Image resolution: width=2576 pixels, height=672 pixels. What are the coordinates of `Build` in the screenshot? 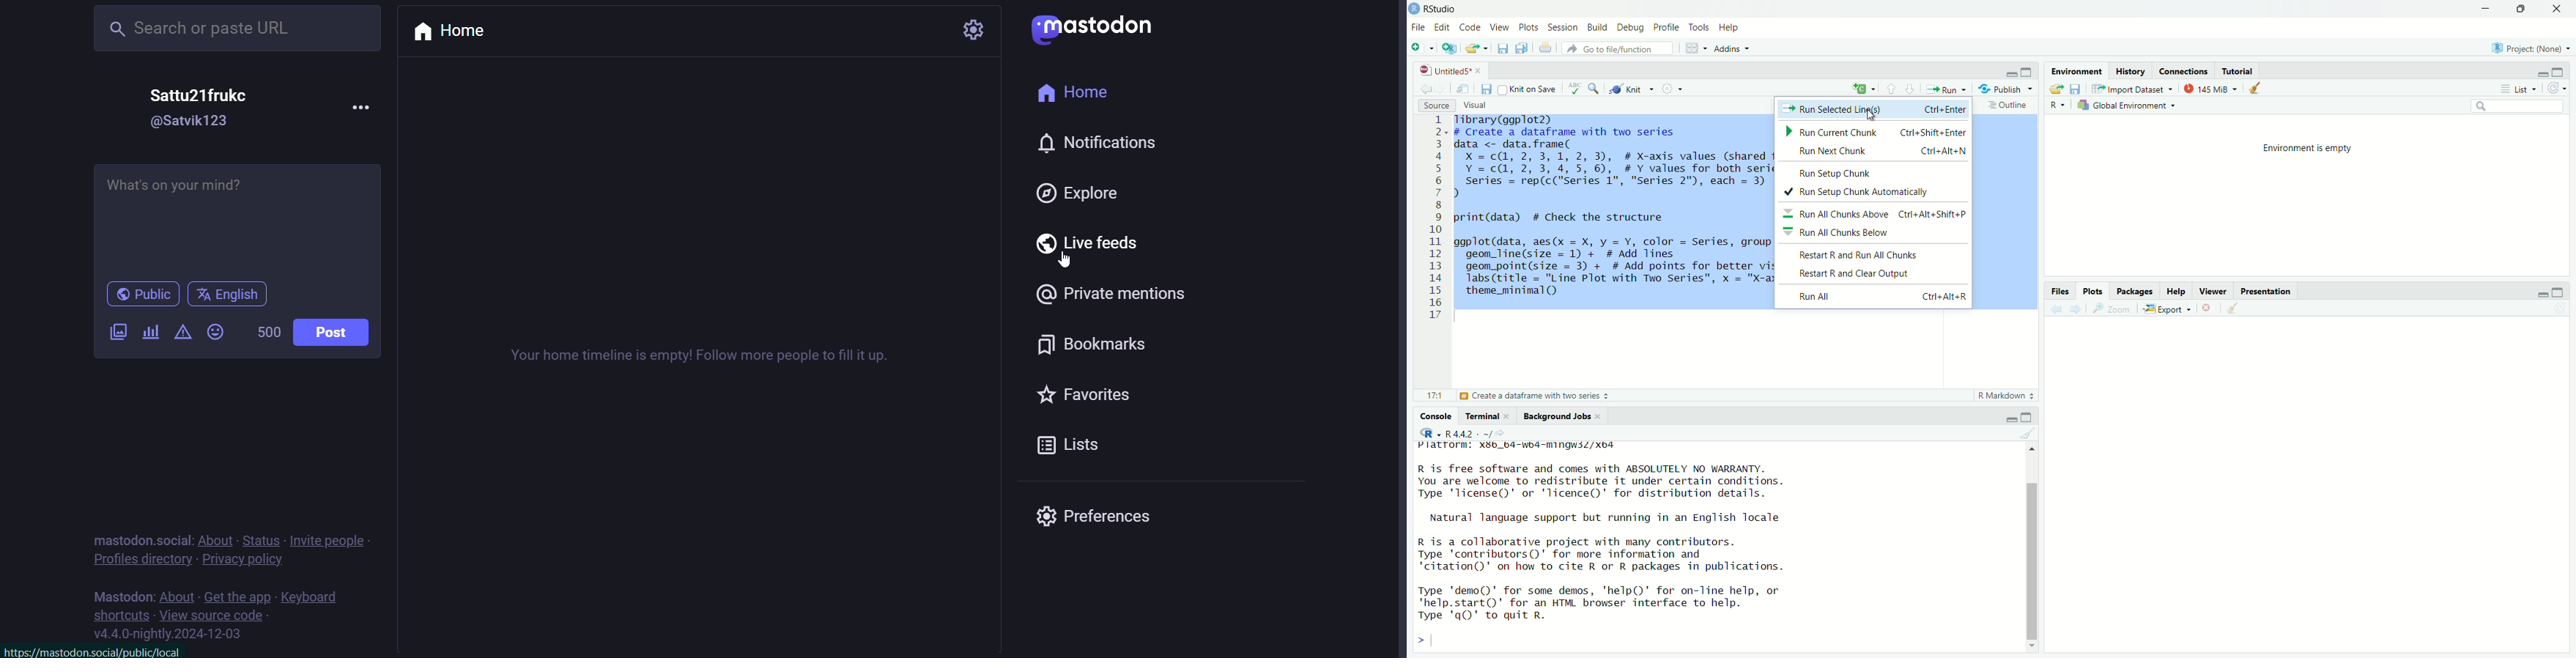 It's located at (1597, 29).